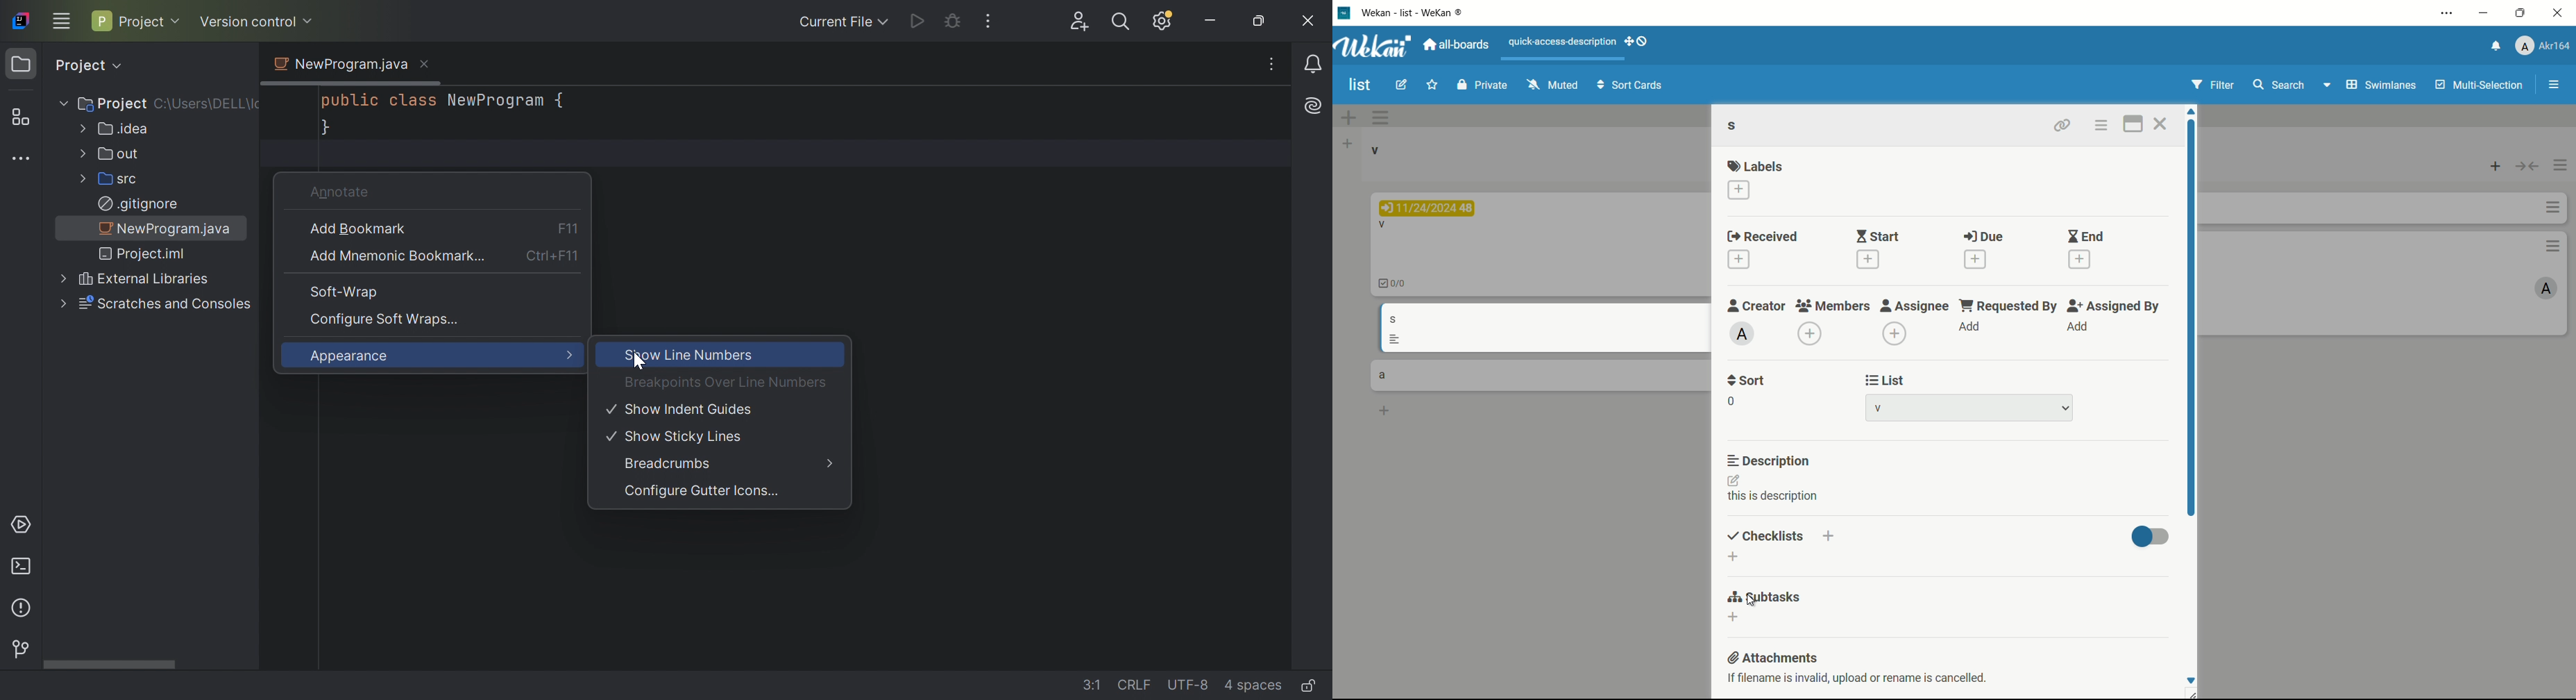 The height and width of the screenshot is (700, 2576). I want to click on add, so click(1970, 327).